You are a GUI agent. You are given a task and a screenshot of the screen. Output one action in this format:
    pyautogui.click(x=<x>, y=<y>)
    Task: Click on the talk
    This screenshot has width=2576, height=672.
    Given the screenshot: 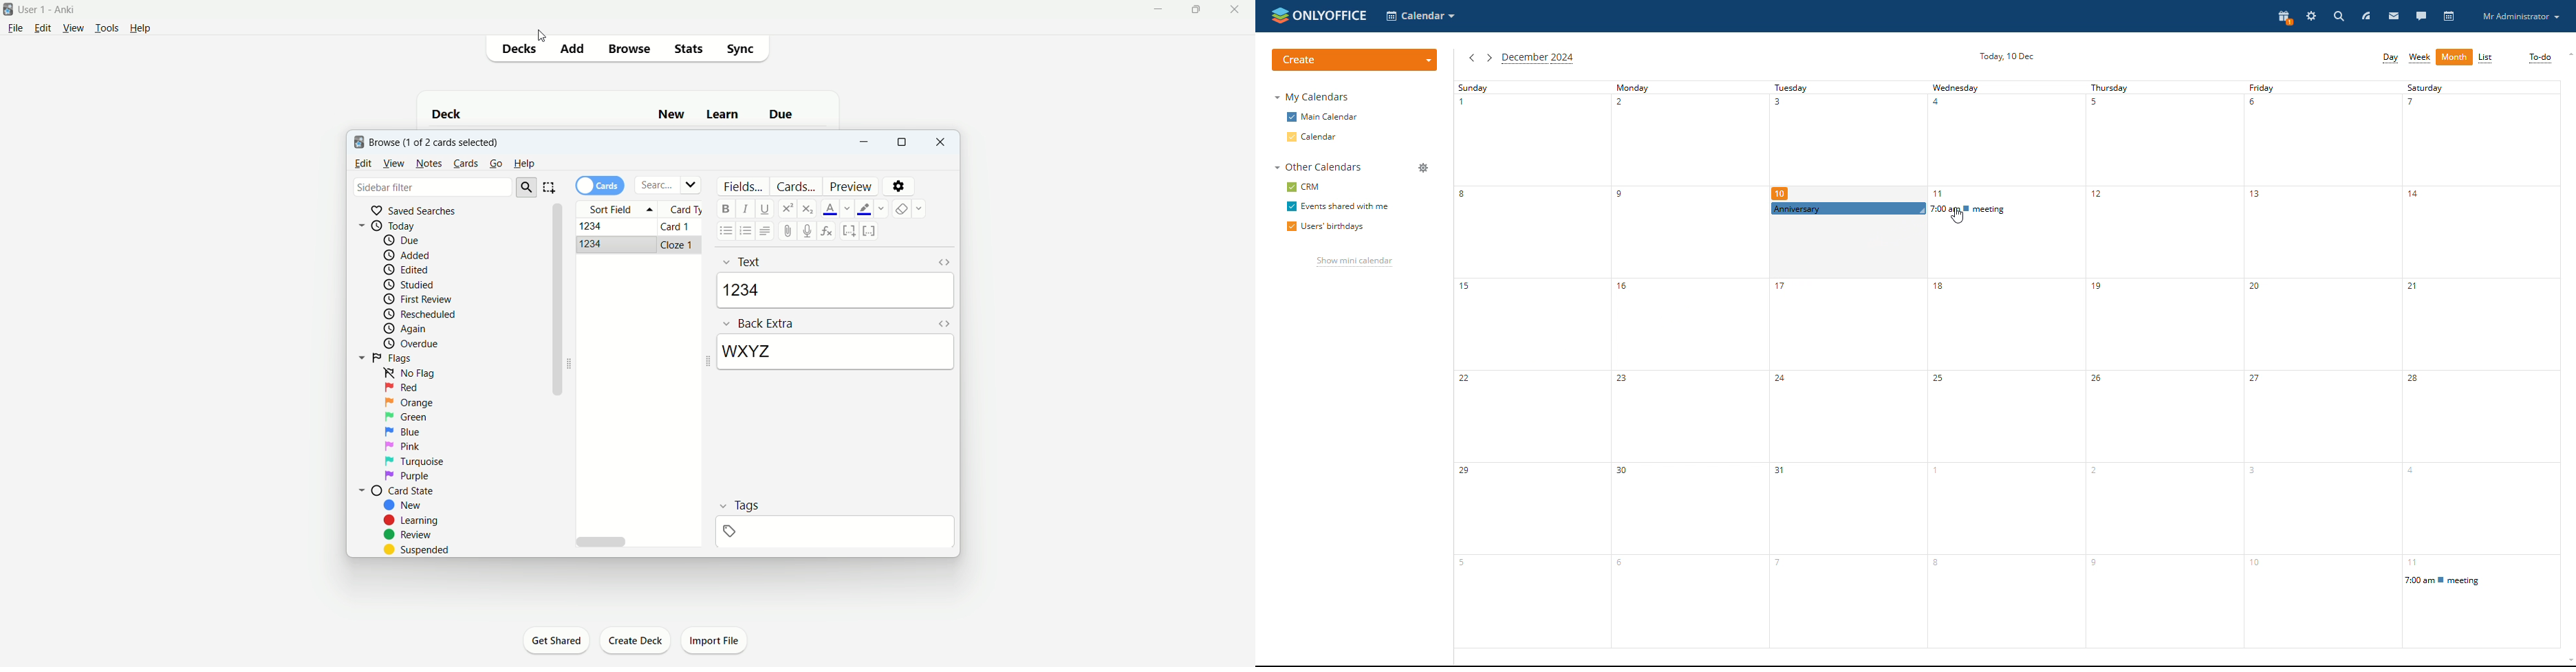 What is the action you would take?
    pyautogui.click(x=2421, y=17)
    